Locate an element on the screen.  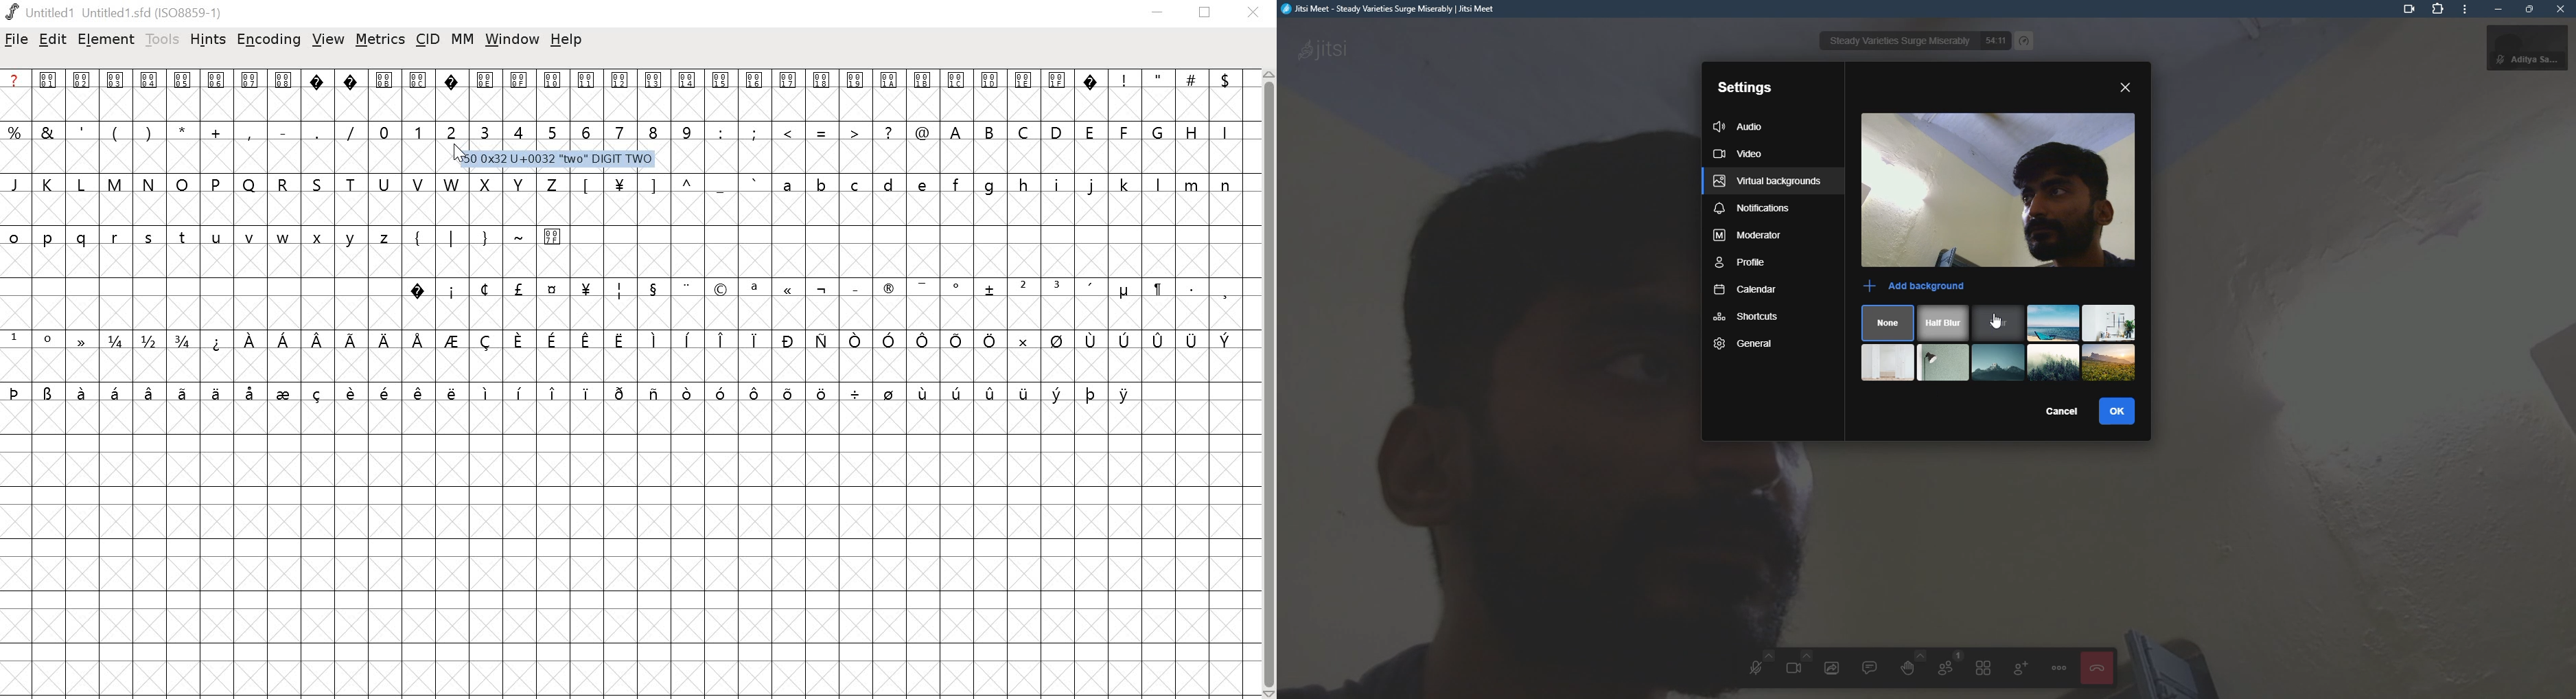
cursor at glyph slot 2 is located at coordinates (455, 152).